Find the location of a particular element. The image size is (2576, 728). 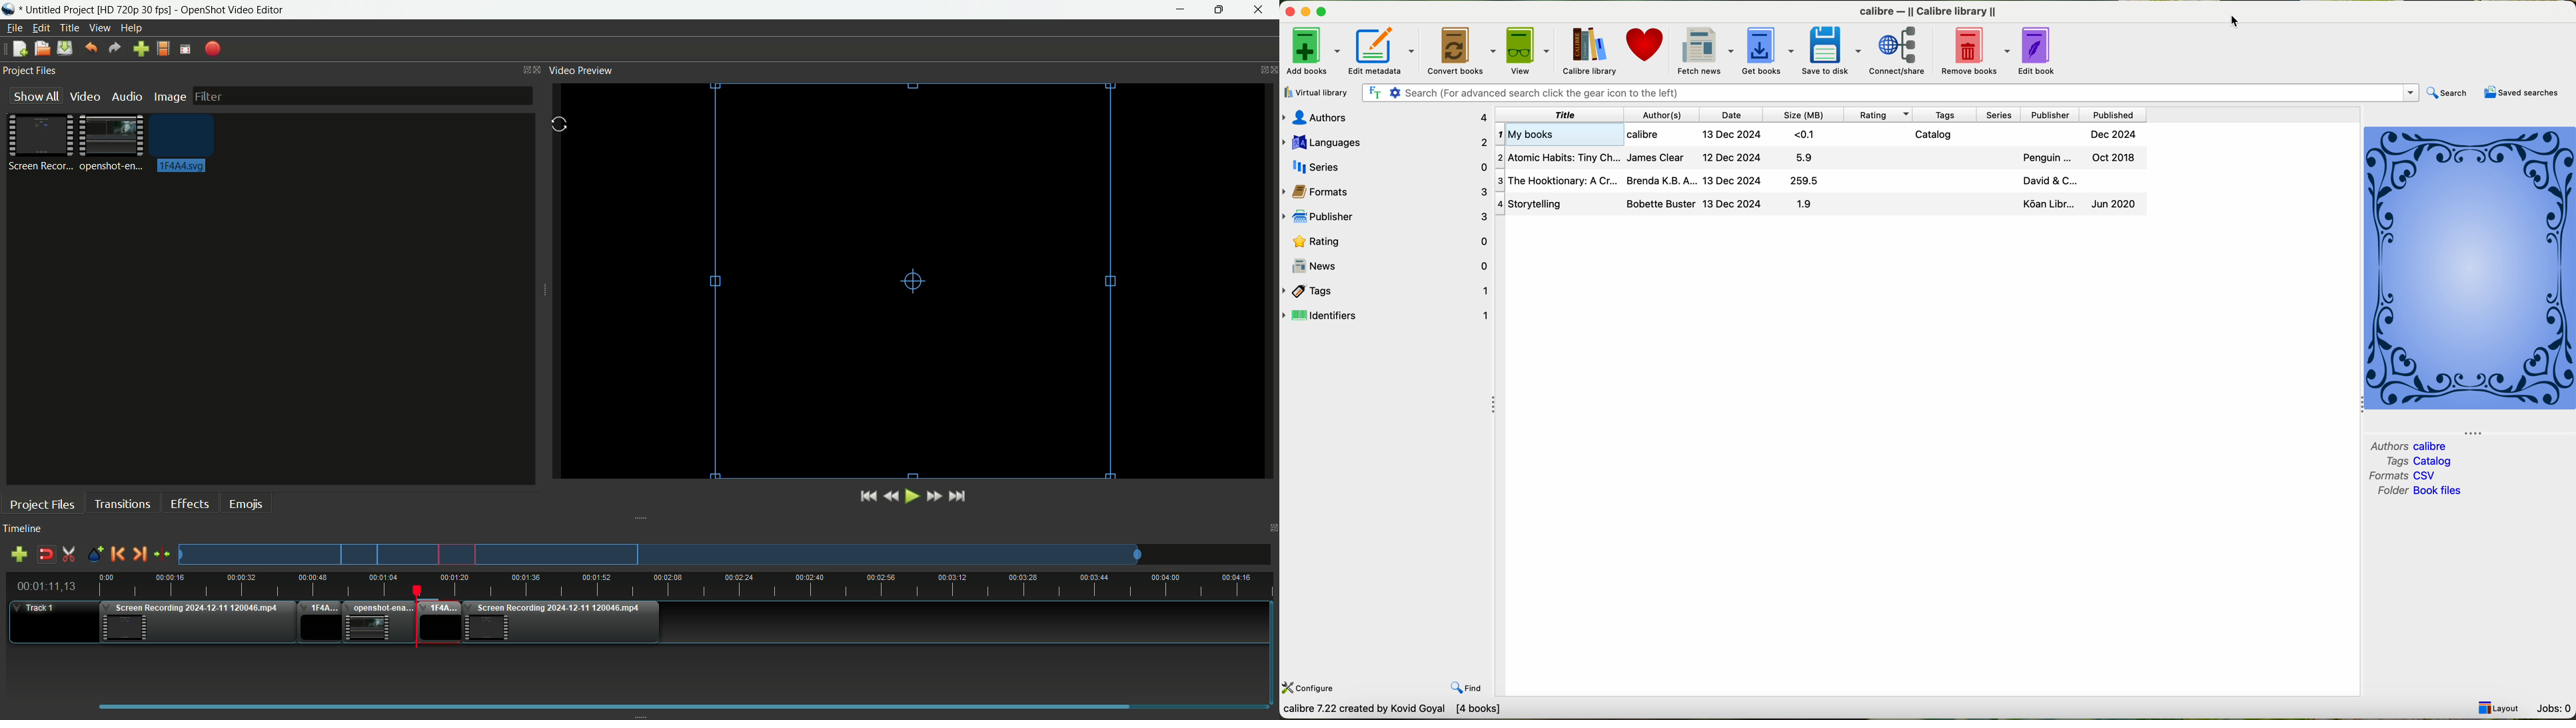

Full screen is located at coordinates (185, 49).